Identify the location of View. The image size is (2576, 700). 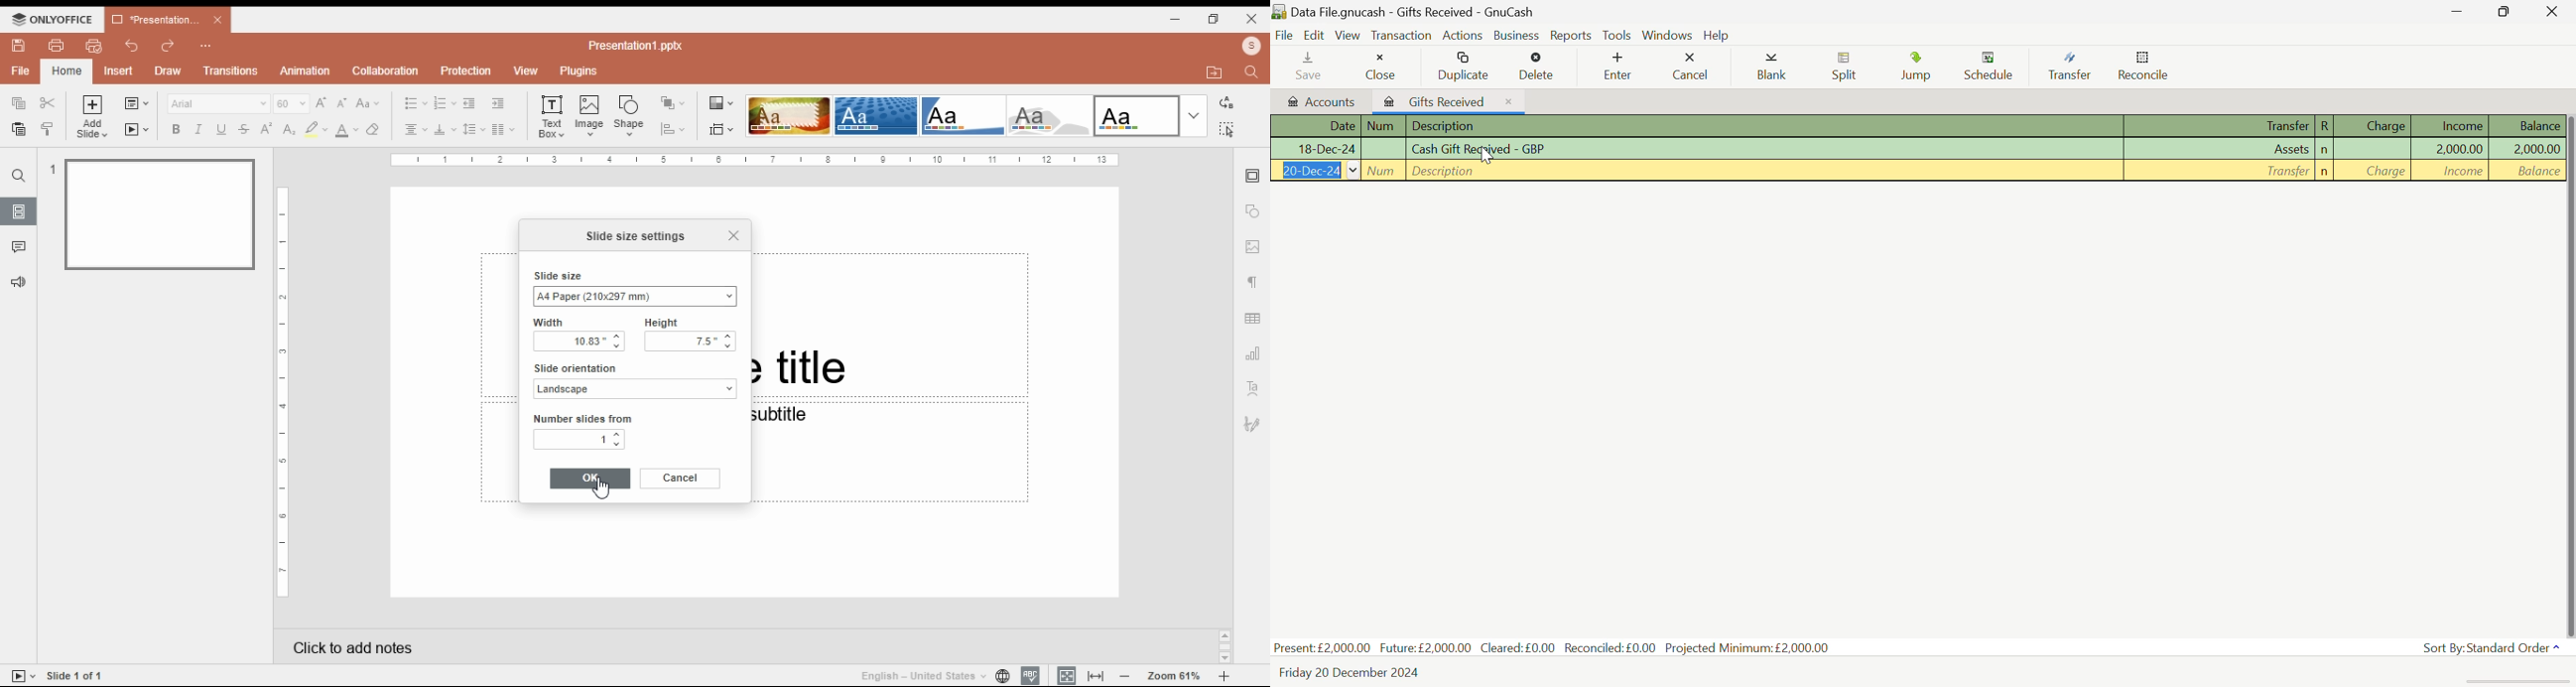
(1348, 34).